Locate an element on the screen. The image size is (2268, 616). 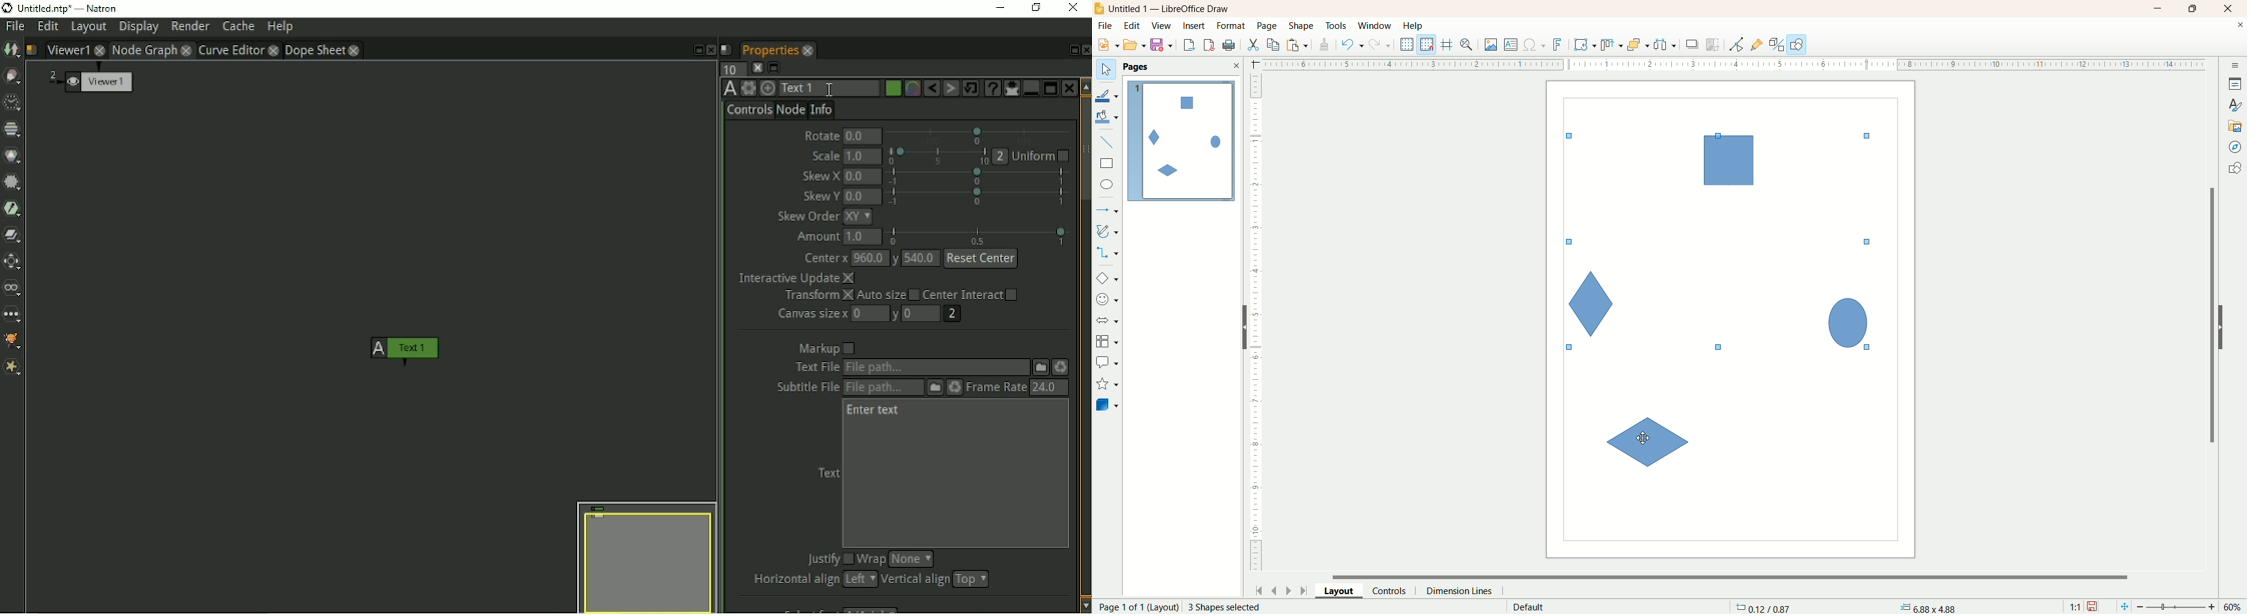
layout is located at coordinates (1344, 590).